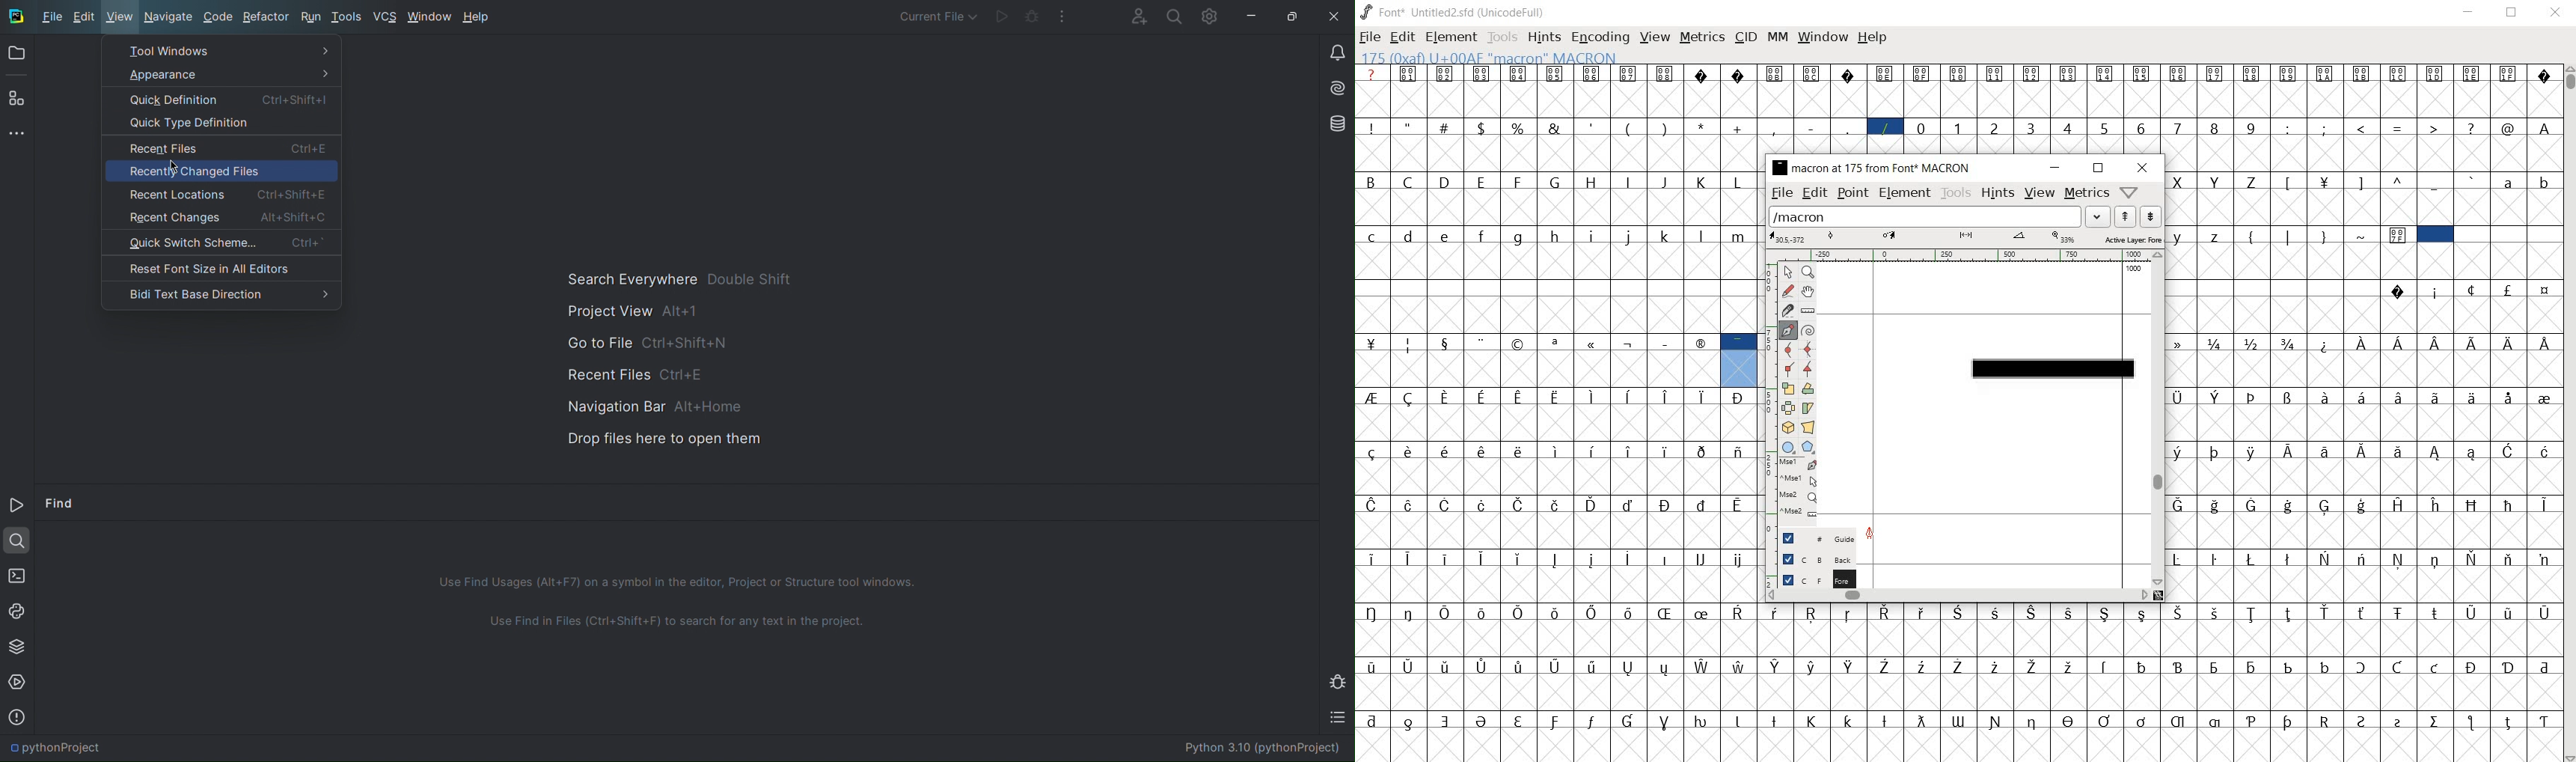  Describe the element at coordinates (2070, 665) in the screenshot. I see `Symbol` at that location.